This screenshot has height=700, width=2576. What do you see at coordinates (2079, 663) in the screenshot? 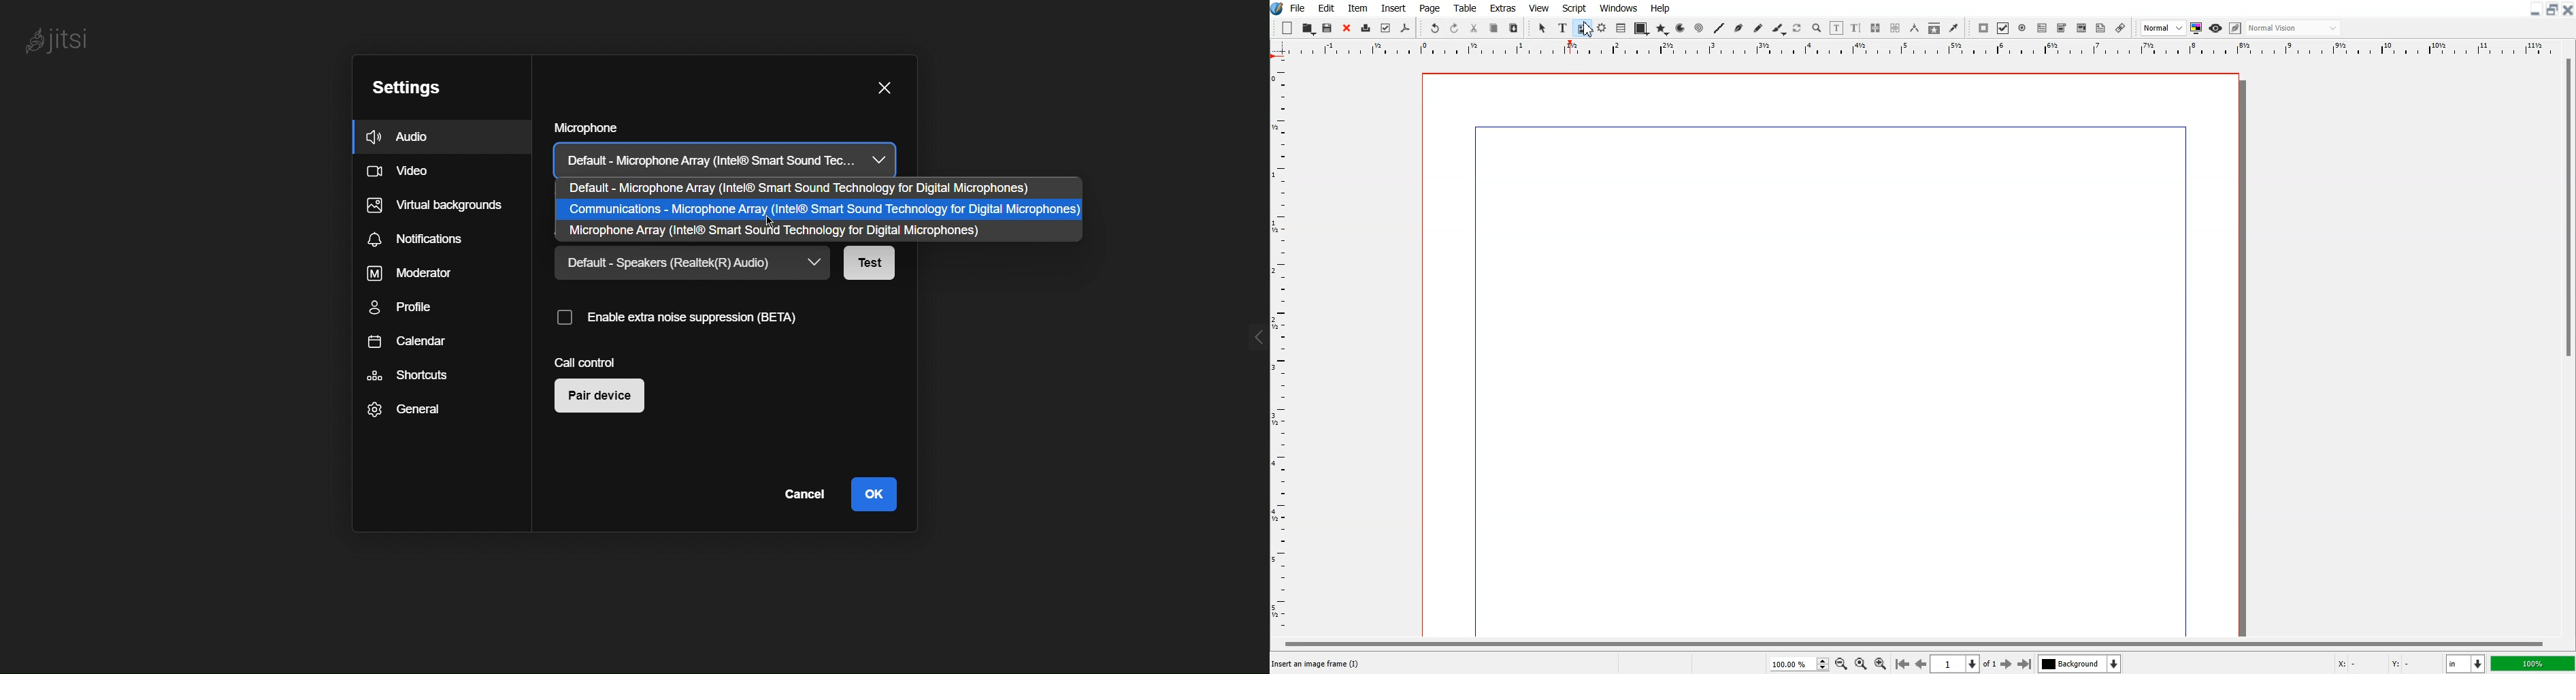
I see `Select the current layer` at bounding box center [2079, 663].